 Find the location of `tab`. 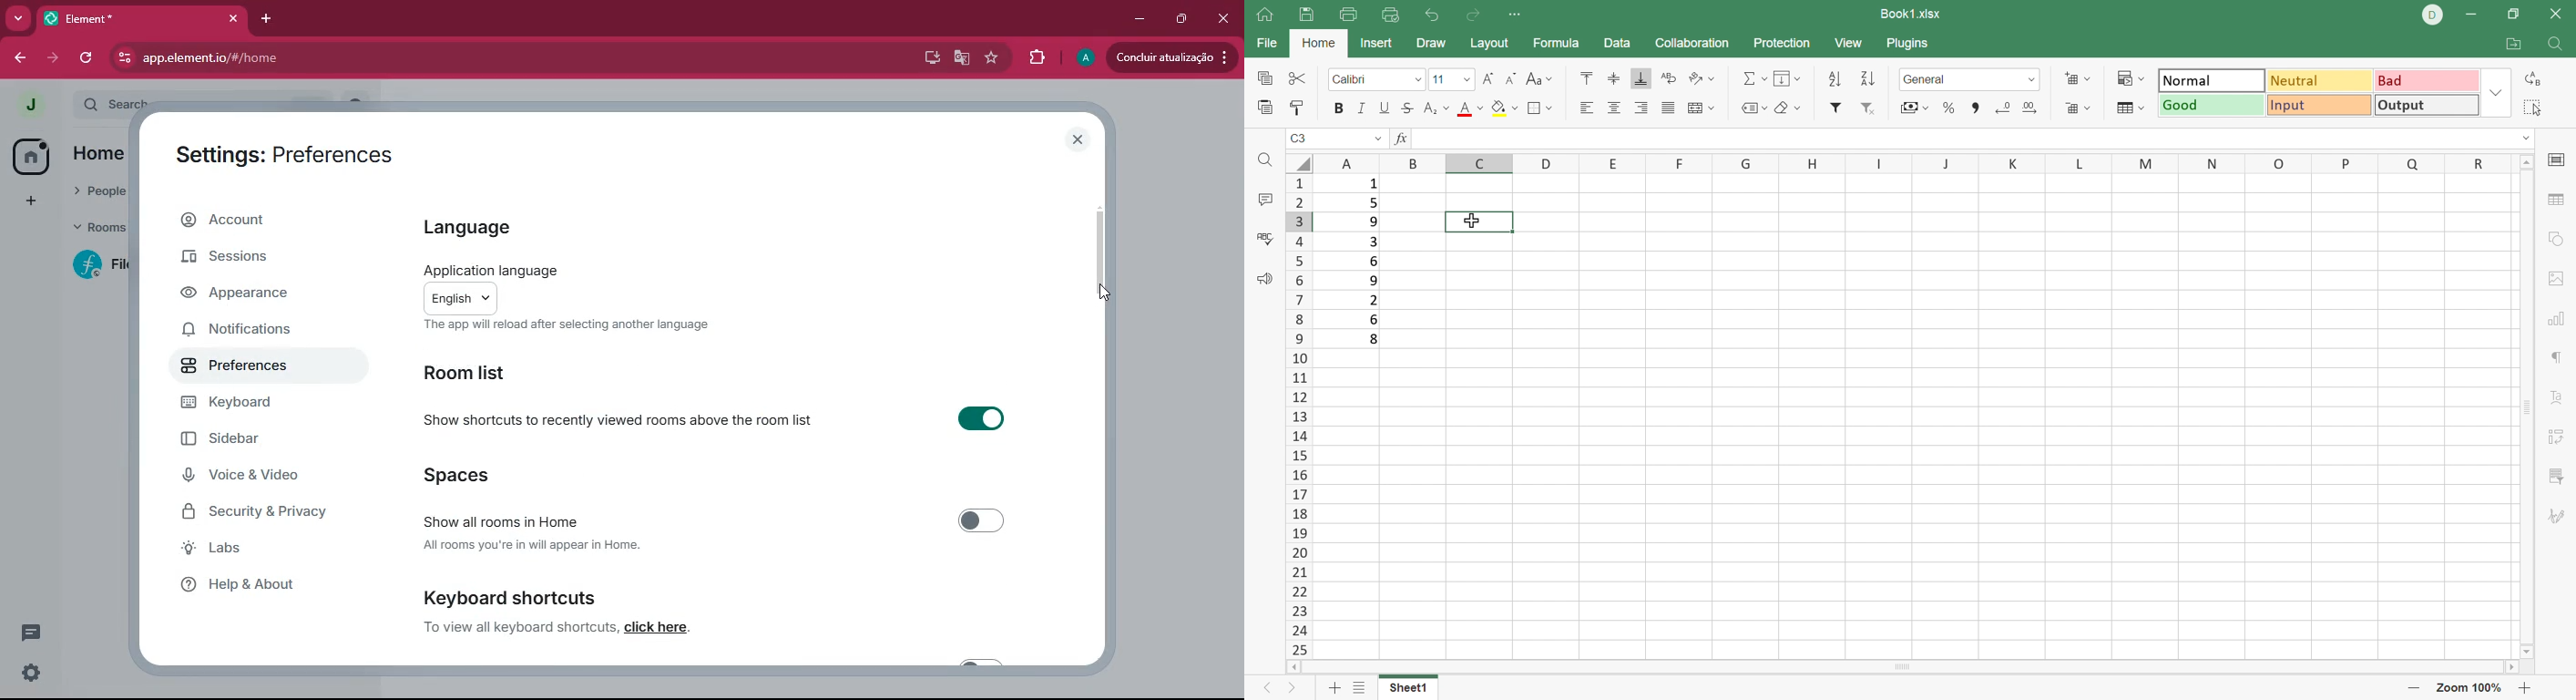

tab is located at coordinates (139, 18).